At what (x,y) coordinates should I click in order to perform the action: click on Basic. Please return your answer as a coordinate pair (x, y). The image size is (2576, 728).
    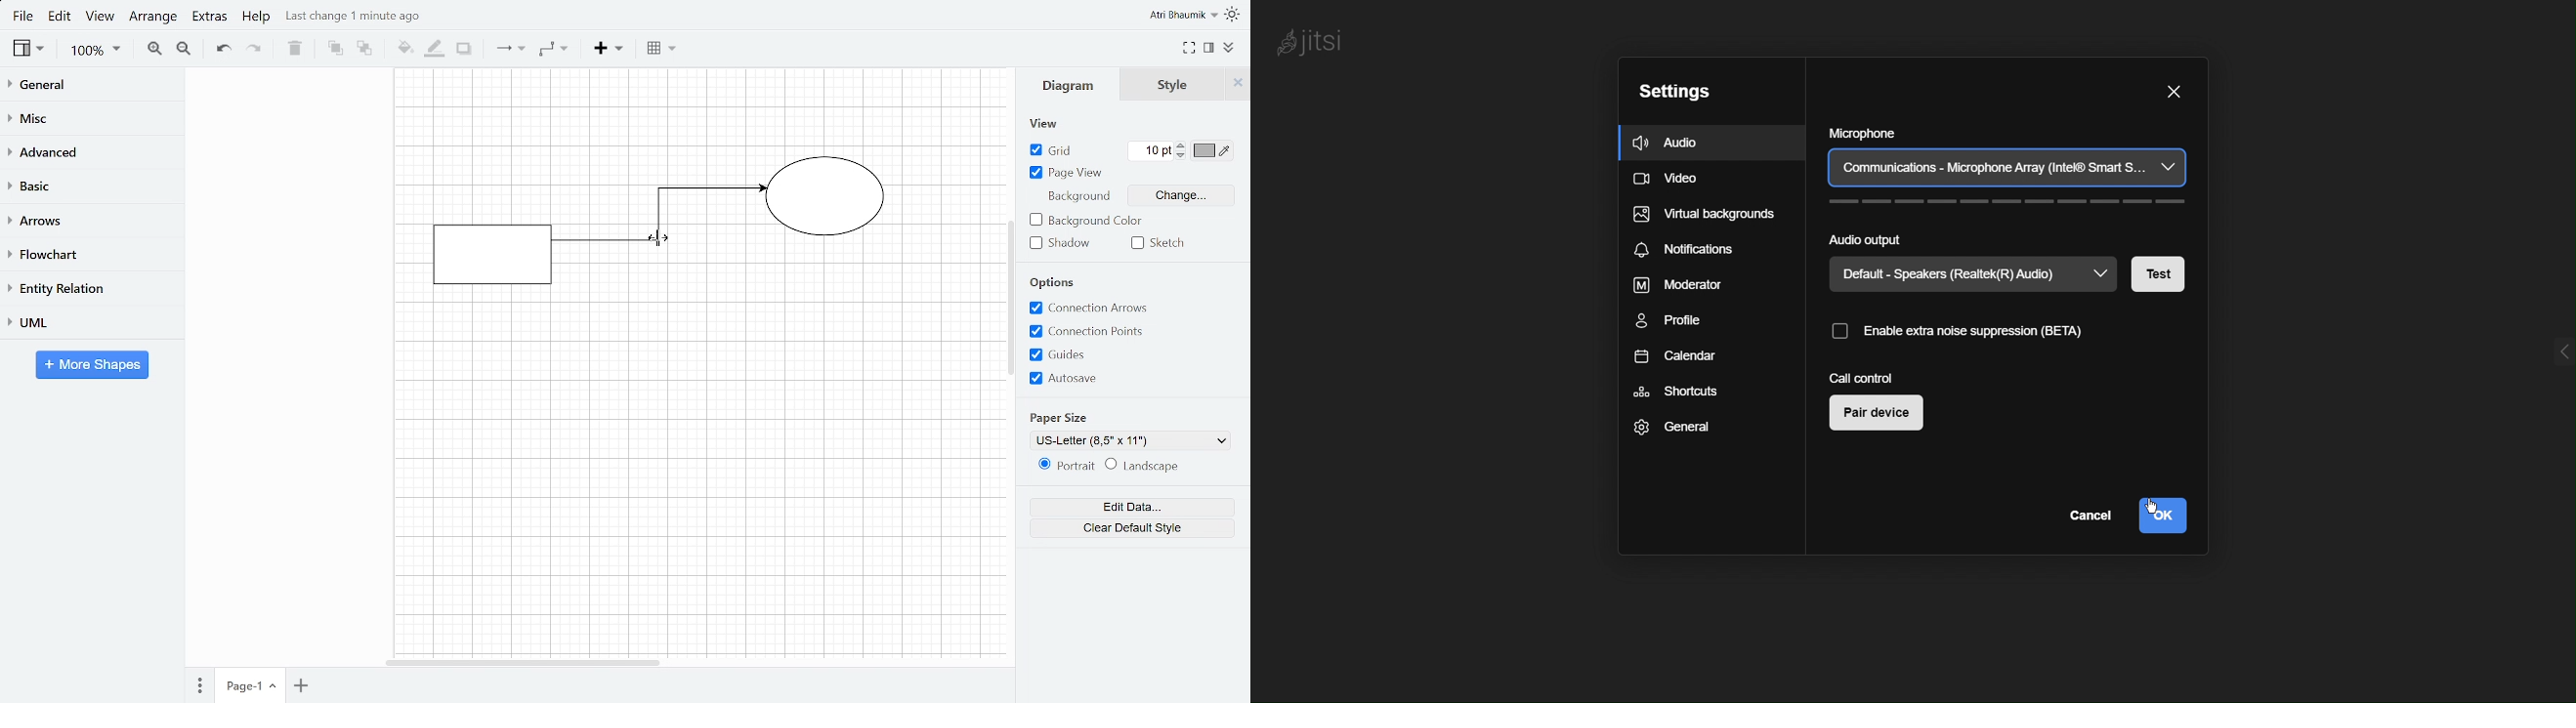
    Looking at the image, I should click on (91, 185).